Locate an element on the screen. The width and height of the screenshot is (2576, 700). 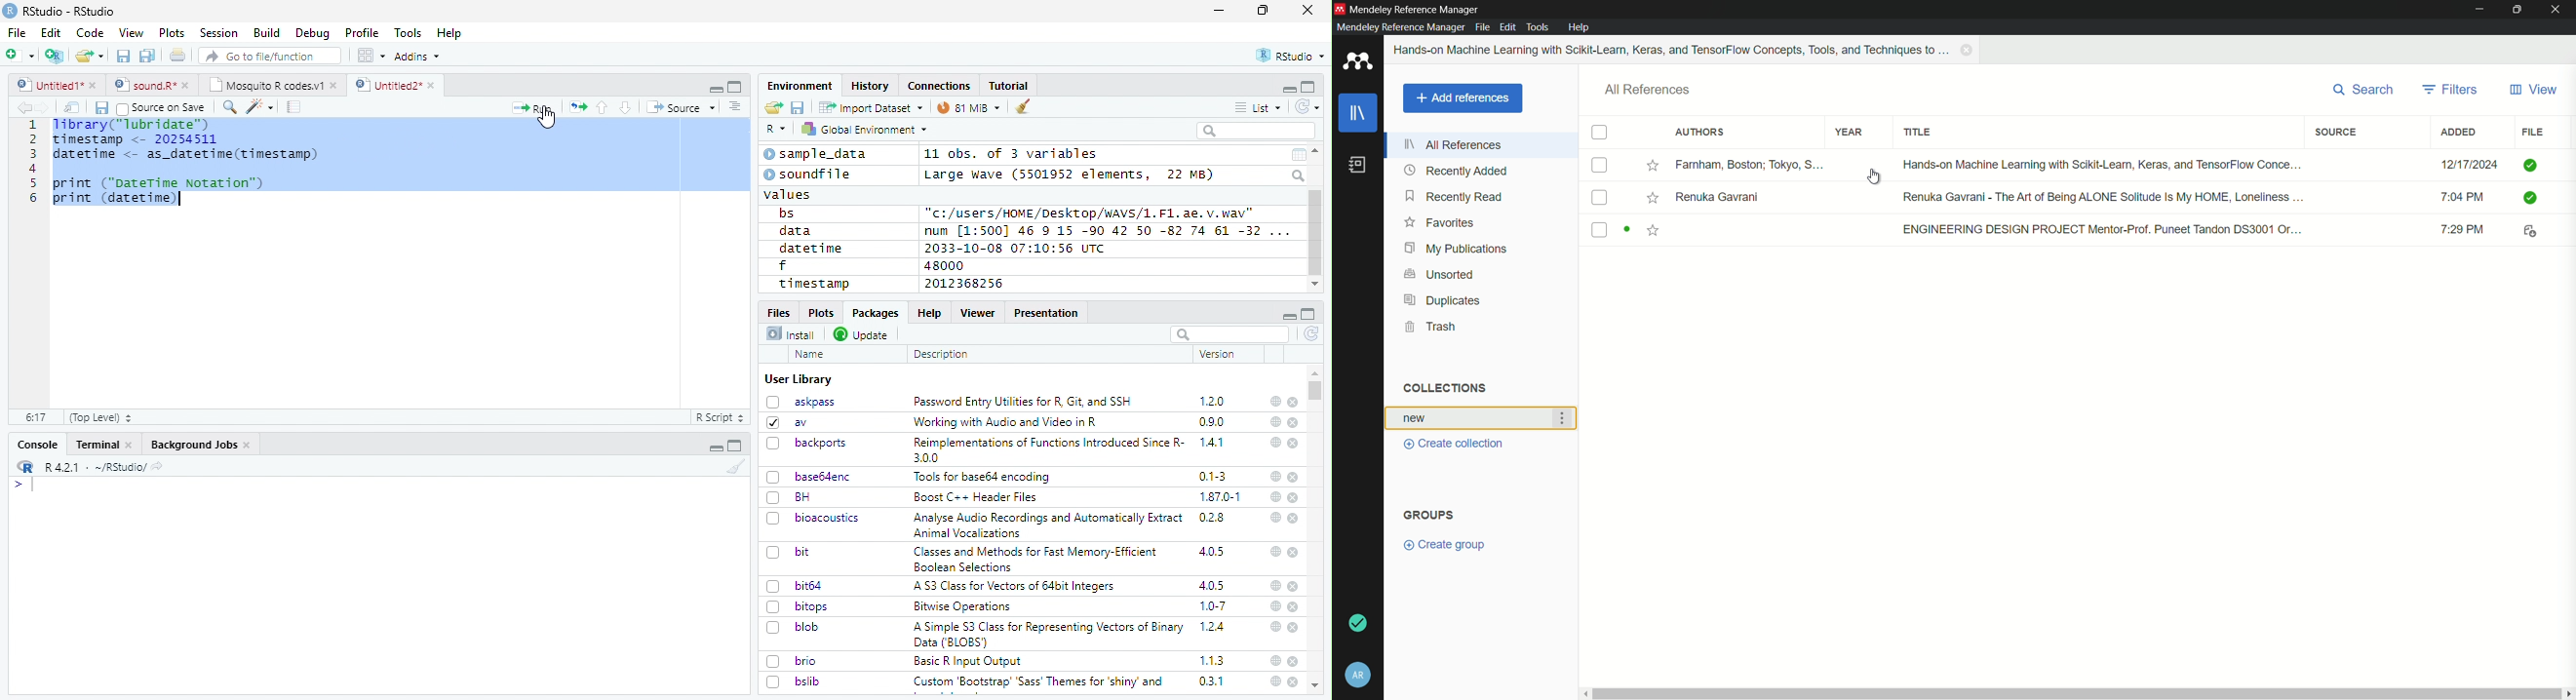
filters is located at coordinates (2450, 90).